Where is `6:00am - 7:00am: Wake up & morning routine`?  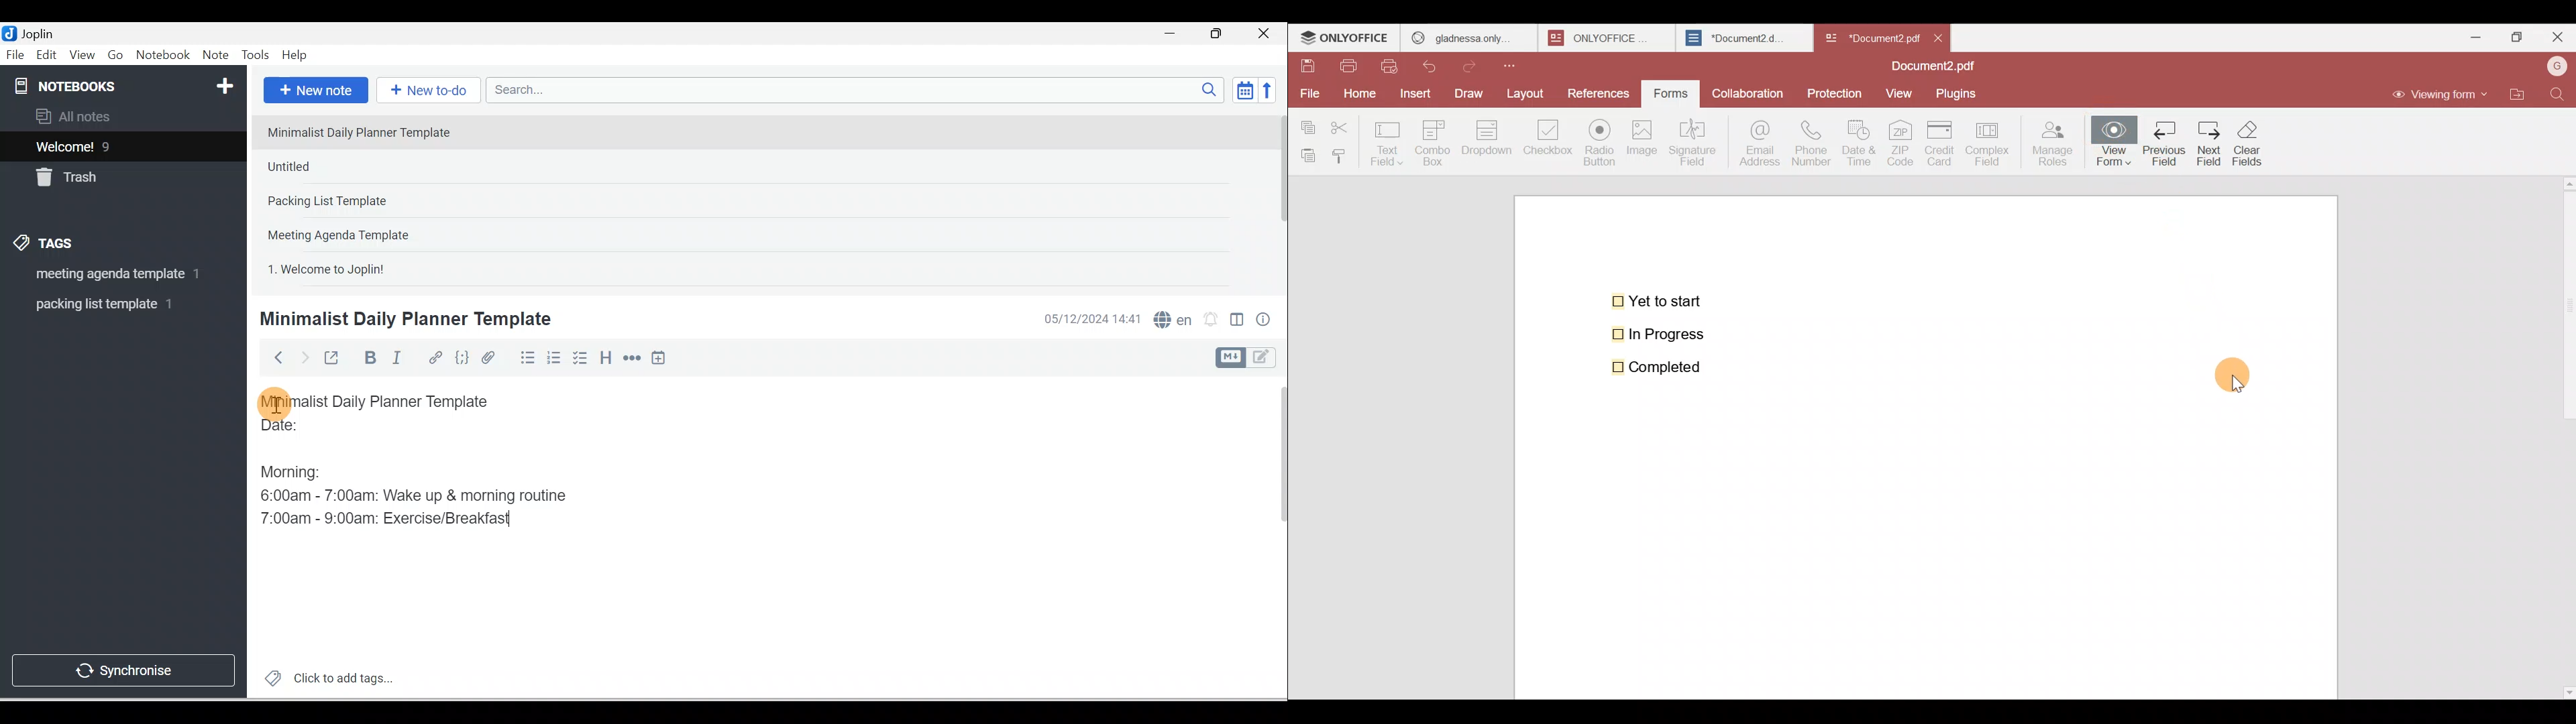
6:00am - 7:00am: Wake up & morning routine is located at coordinates (418, 495).